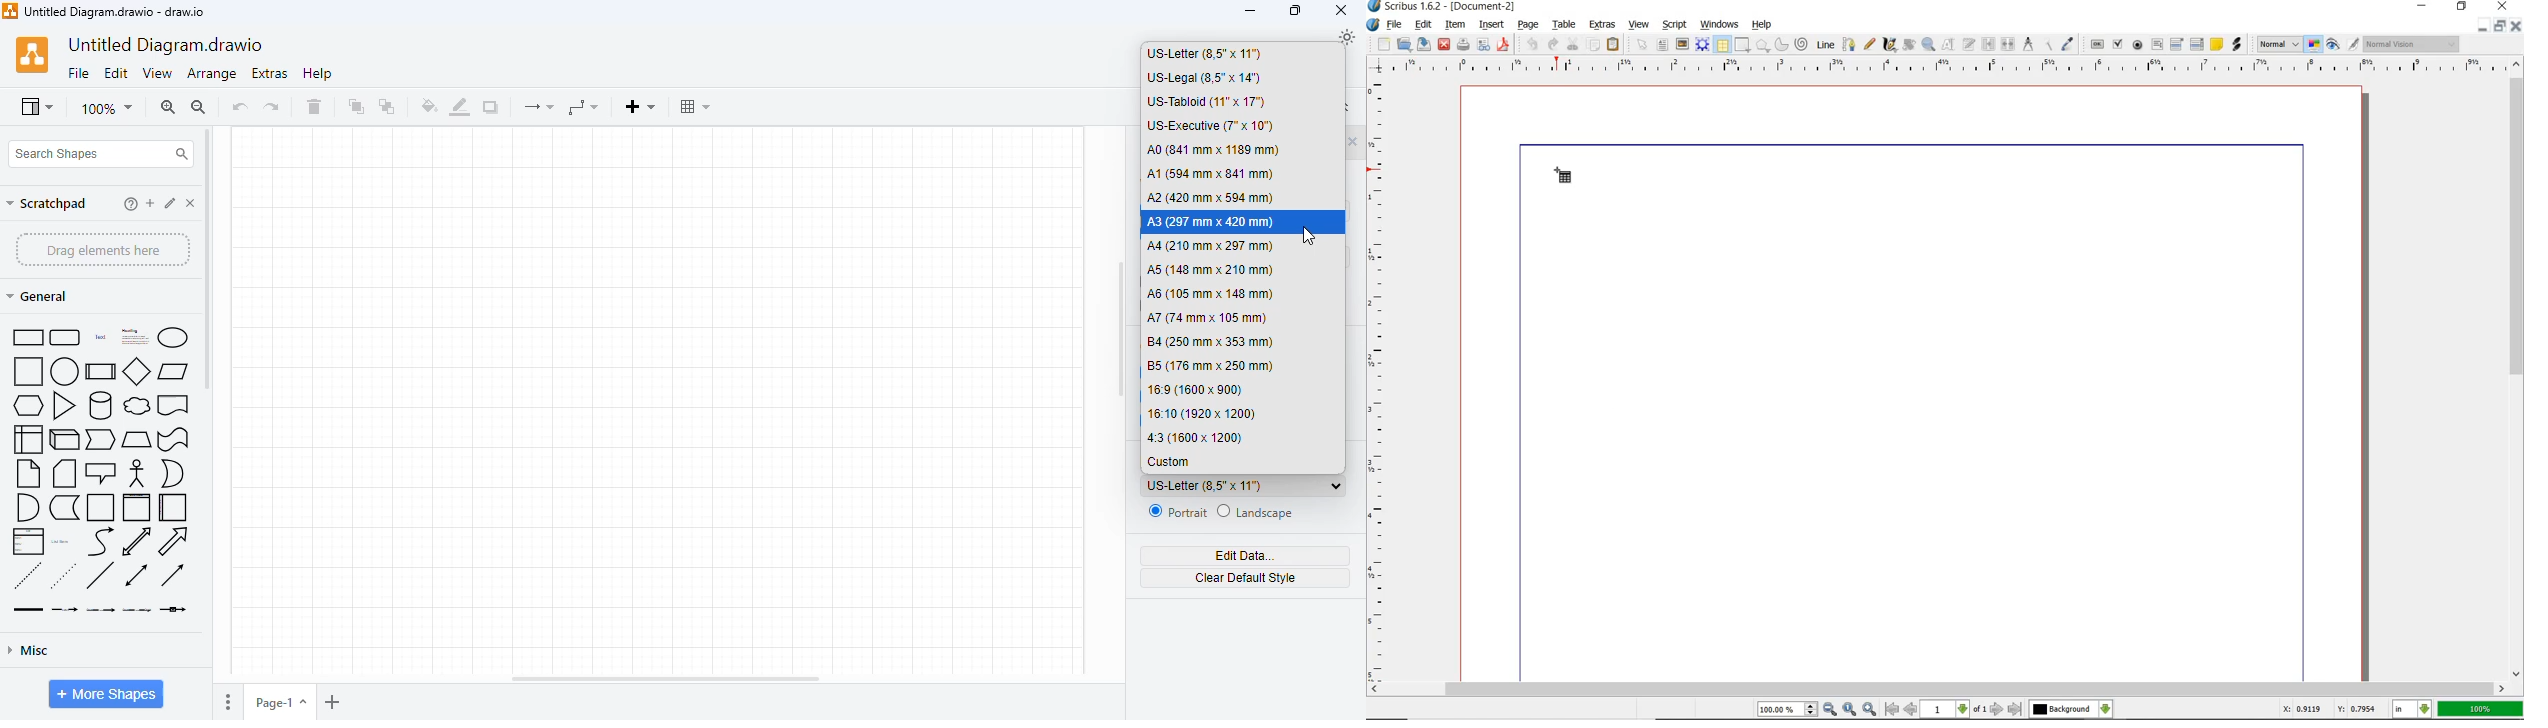 This screenshot has height=728, width=2548. What do you see at coordinates (2515, 377) in the screenshot?
I see `scrollbar` at bounding box center [2515, 377].